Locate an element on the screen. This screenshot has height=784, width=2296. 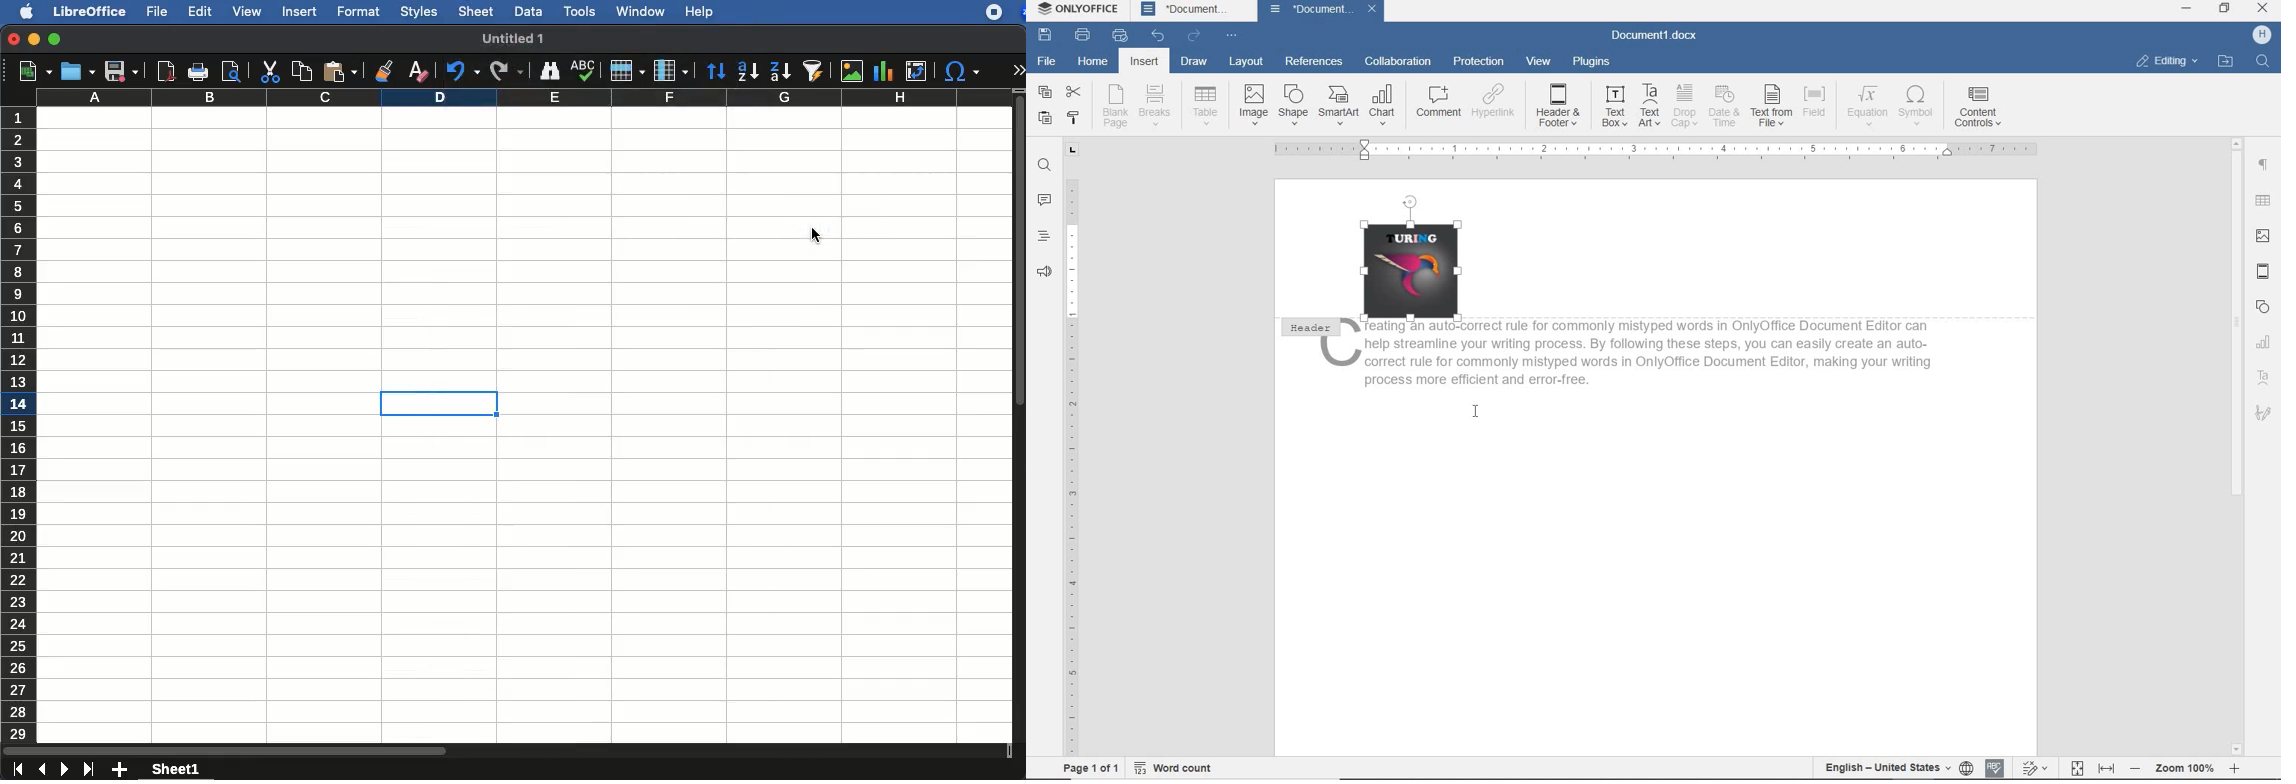
UNDO is located at coordinates (1159, 34).